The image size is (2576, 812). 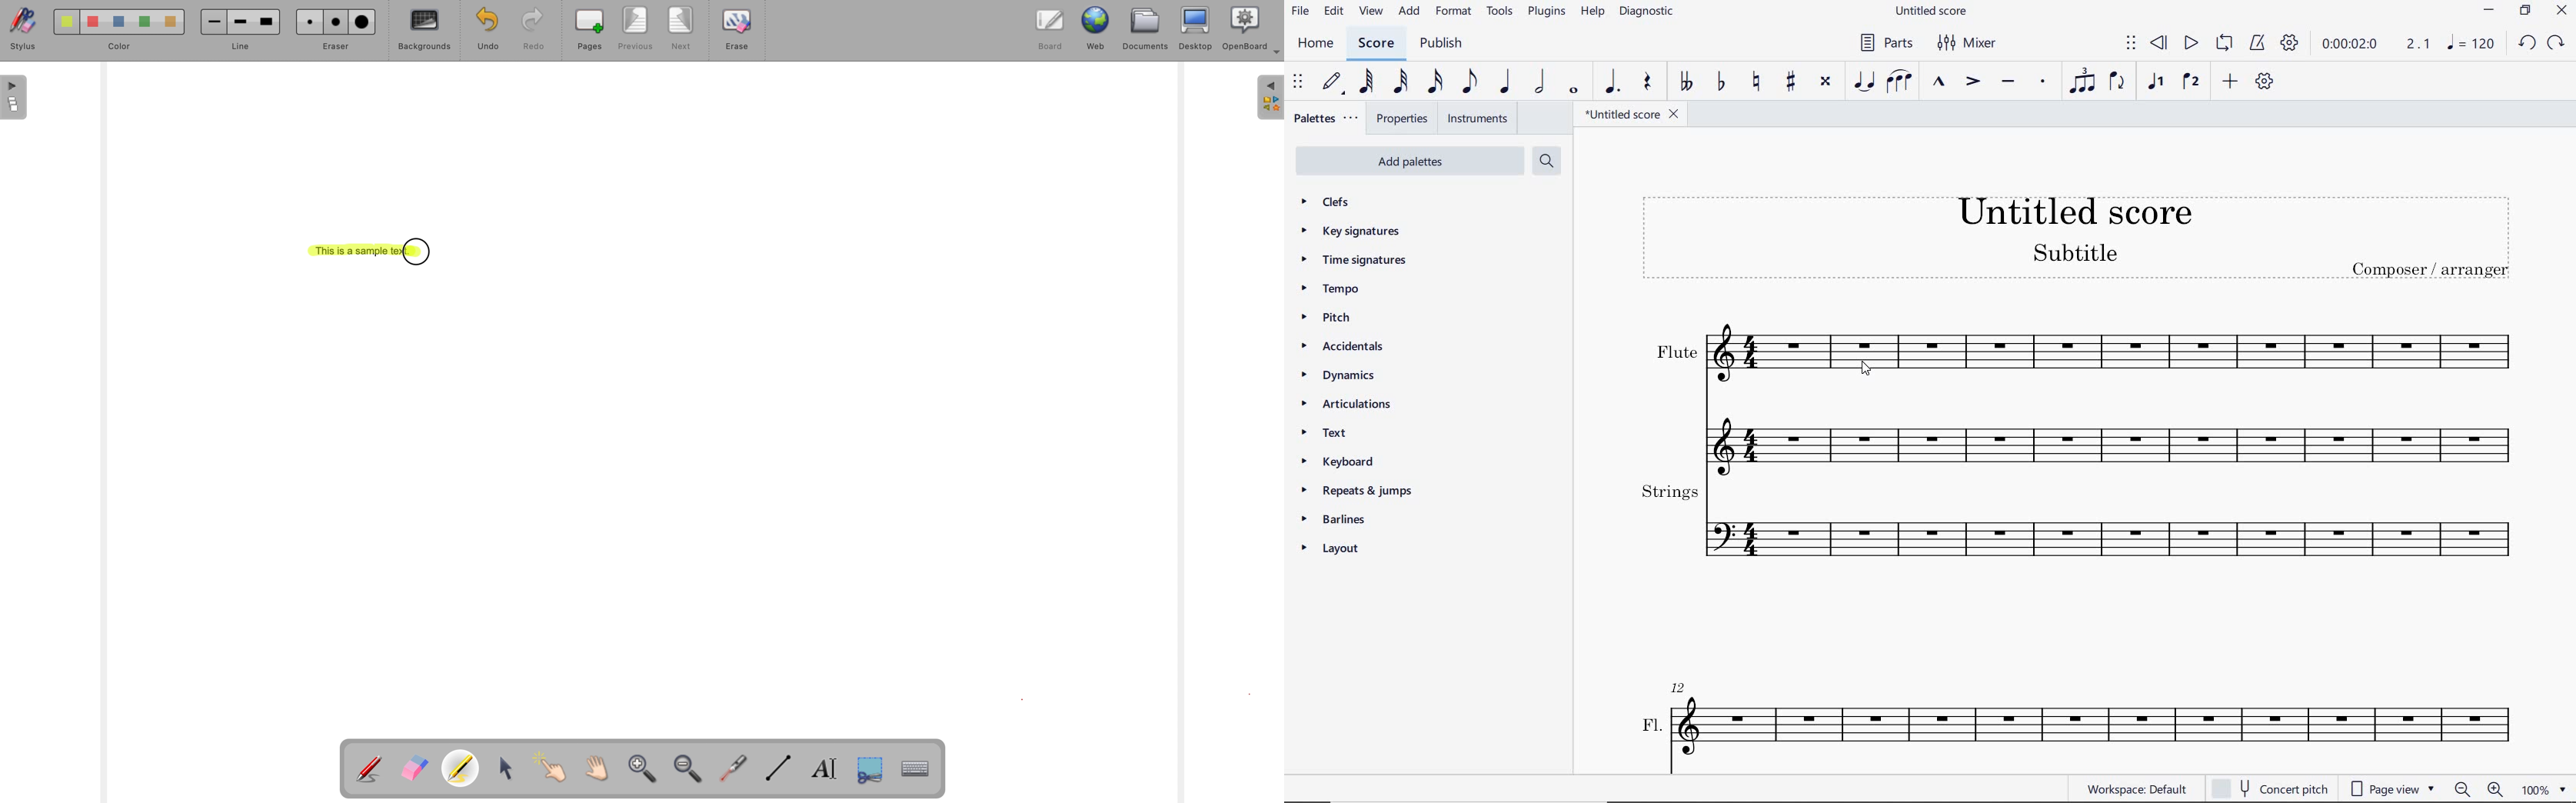 What do you see at coordinates (1324, 436) in the screenshot?
I see `text` at bounding box center [1324, 436].